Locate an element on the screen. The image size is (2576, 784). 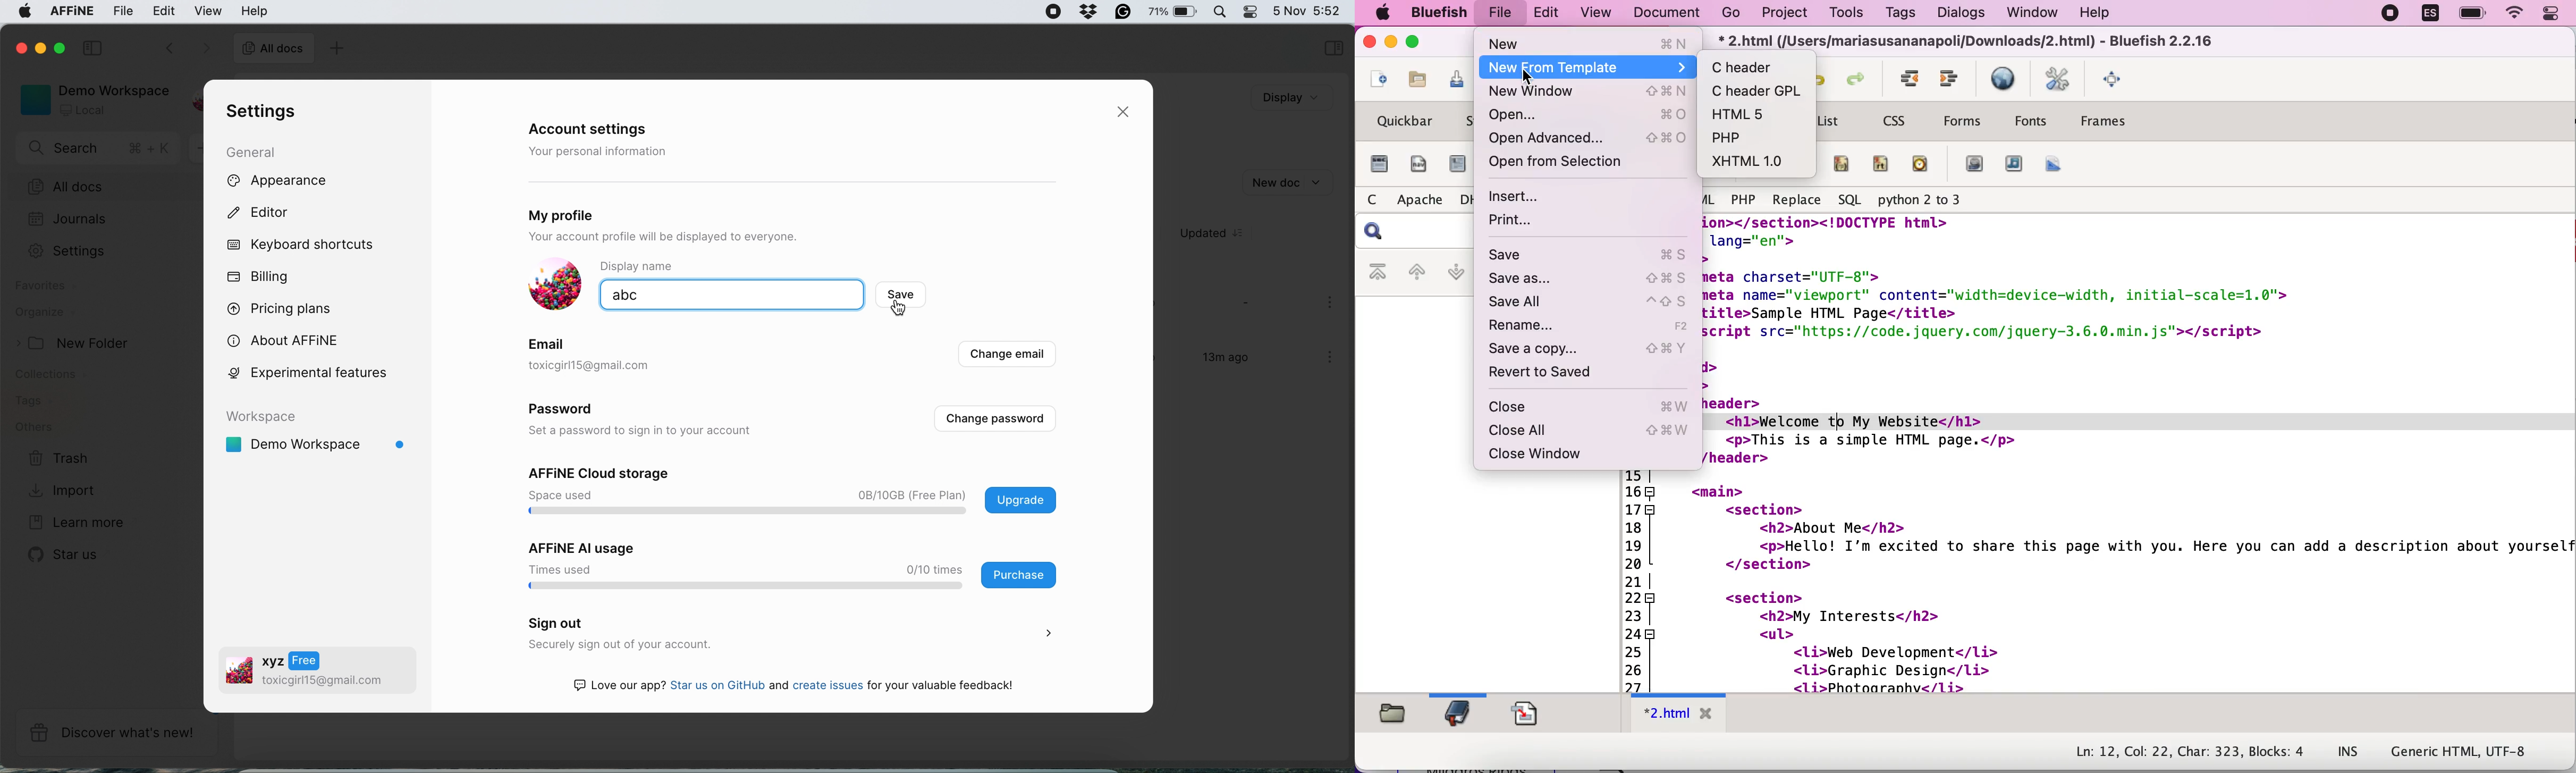
dialogs is located at coordinates (1957, 14).